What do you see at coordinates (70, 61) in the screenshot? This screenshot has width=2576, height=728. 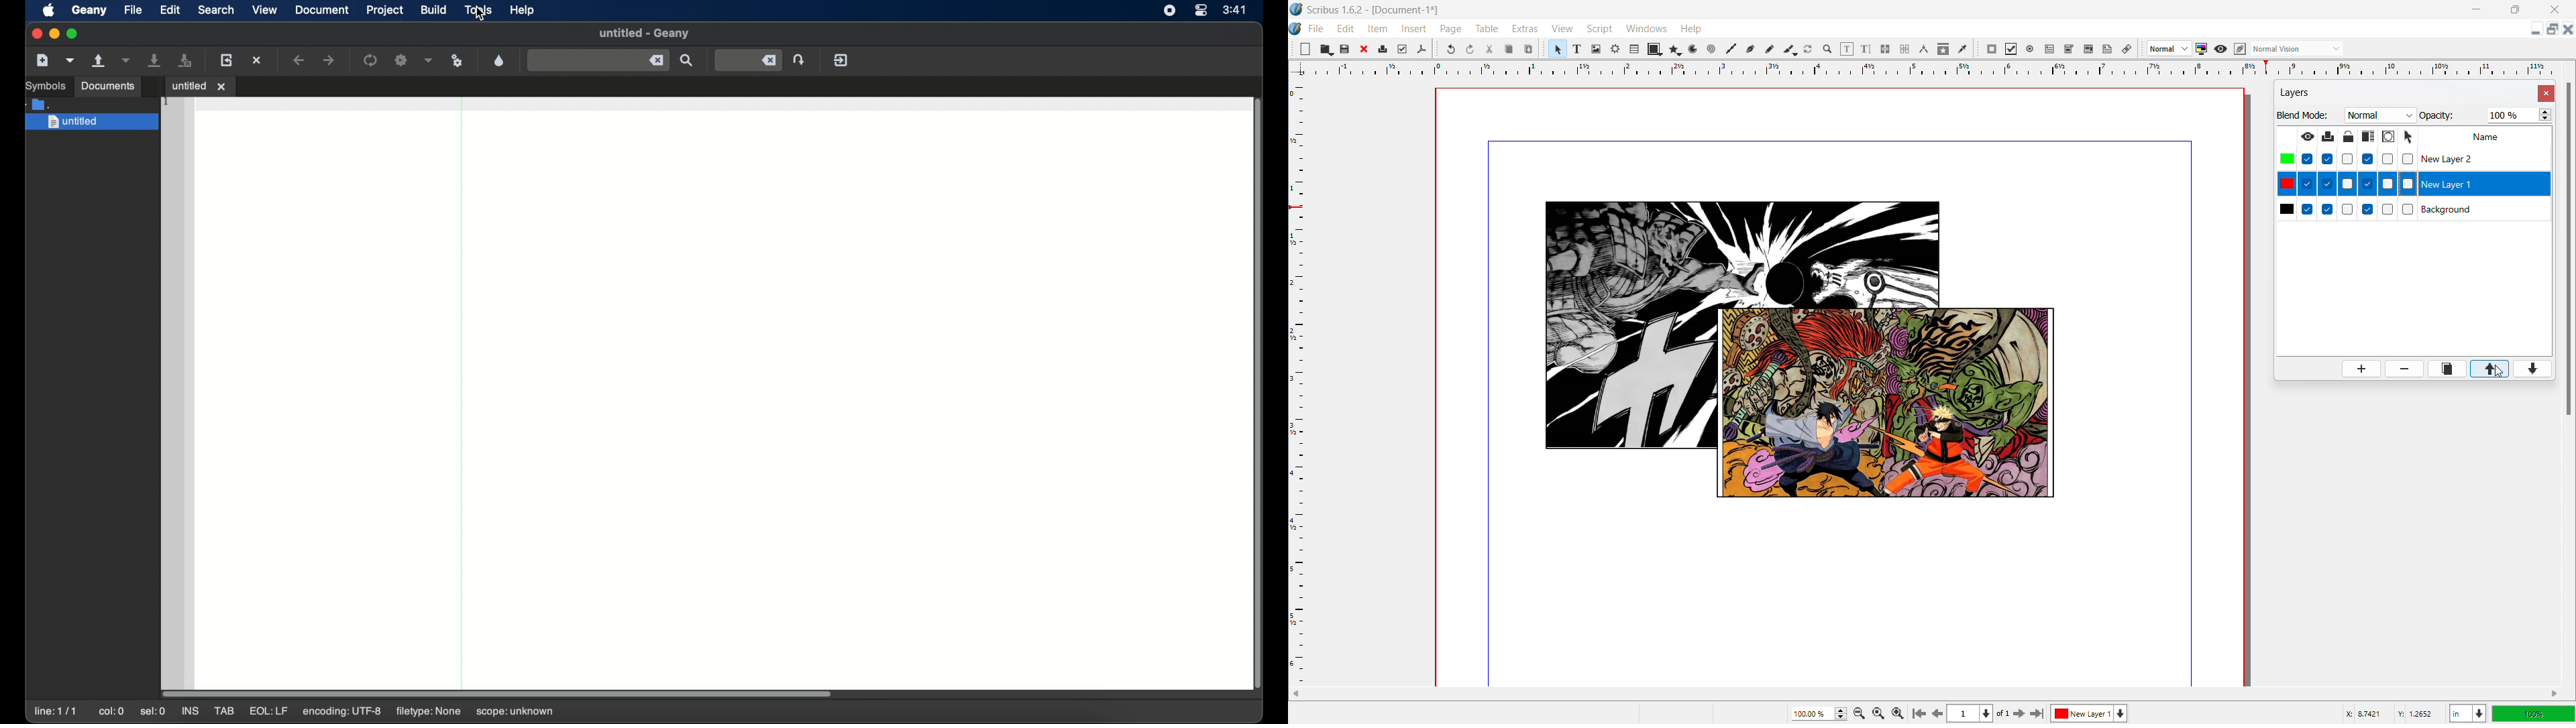 I see `create a new file from template` at bounding box center [70, 61].